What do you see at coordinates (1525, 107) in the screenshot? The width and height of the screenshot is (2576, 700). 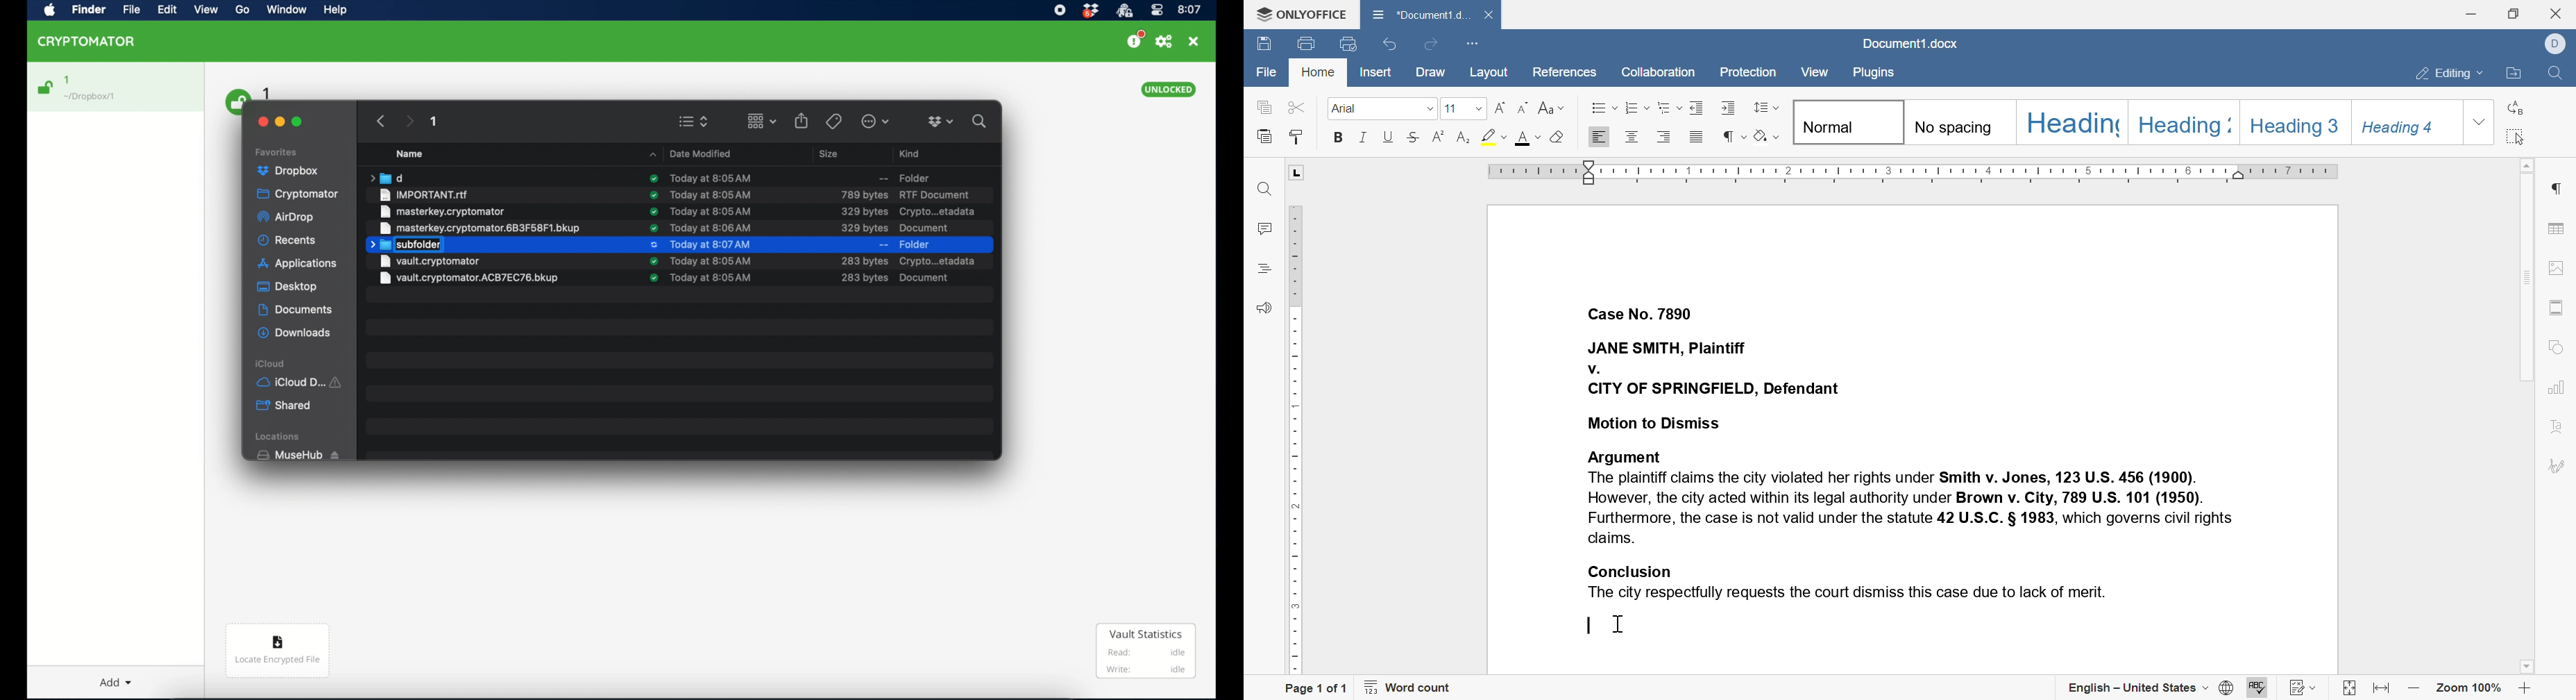 I see `decrement font size` at bounding box center [1525, 107].